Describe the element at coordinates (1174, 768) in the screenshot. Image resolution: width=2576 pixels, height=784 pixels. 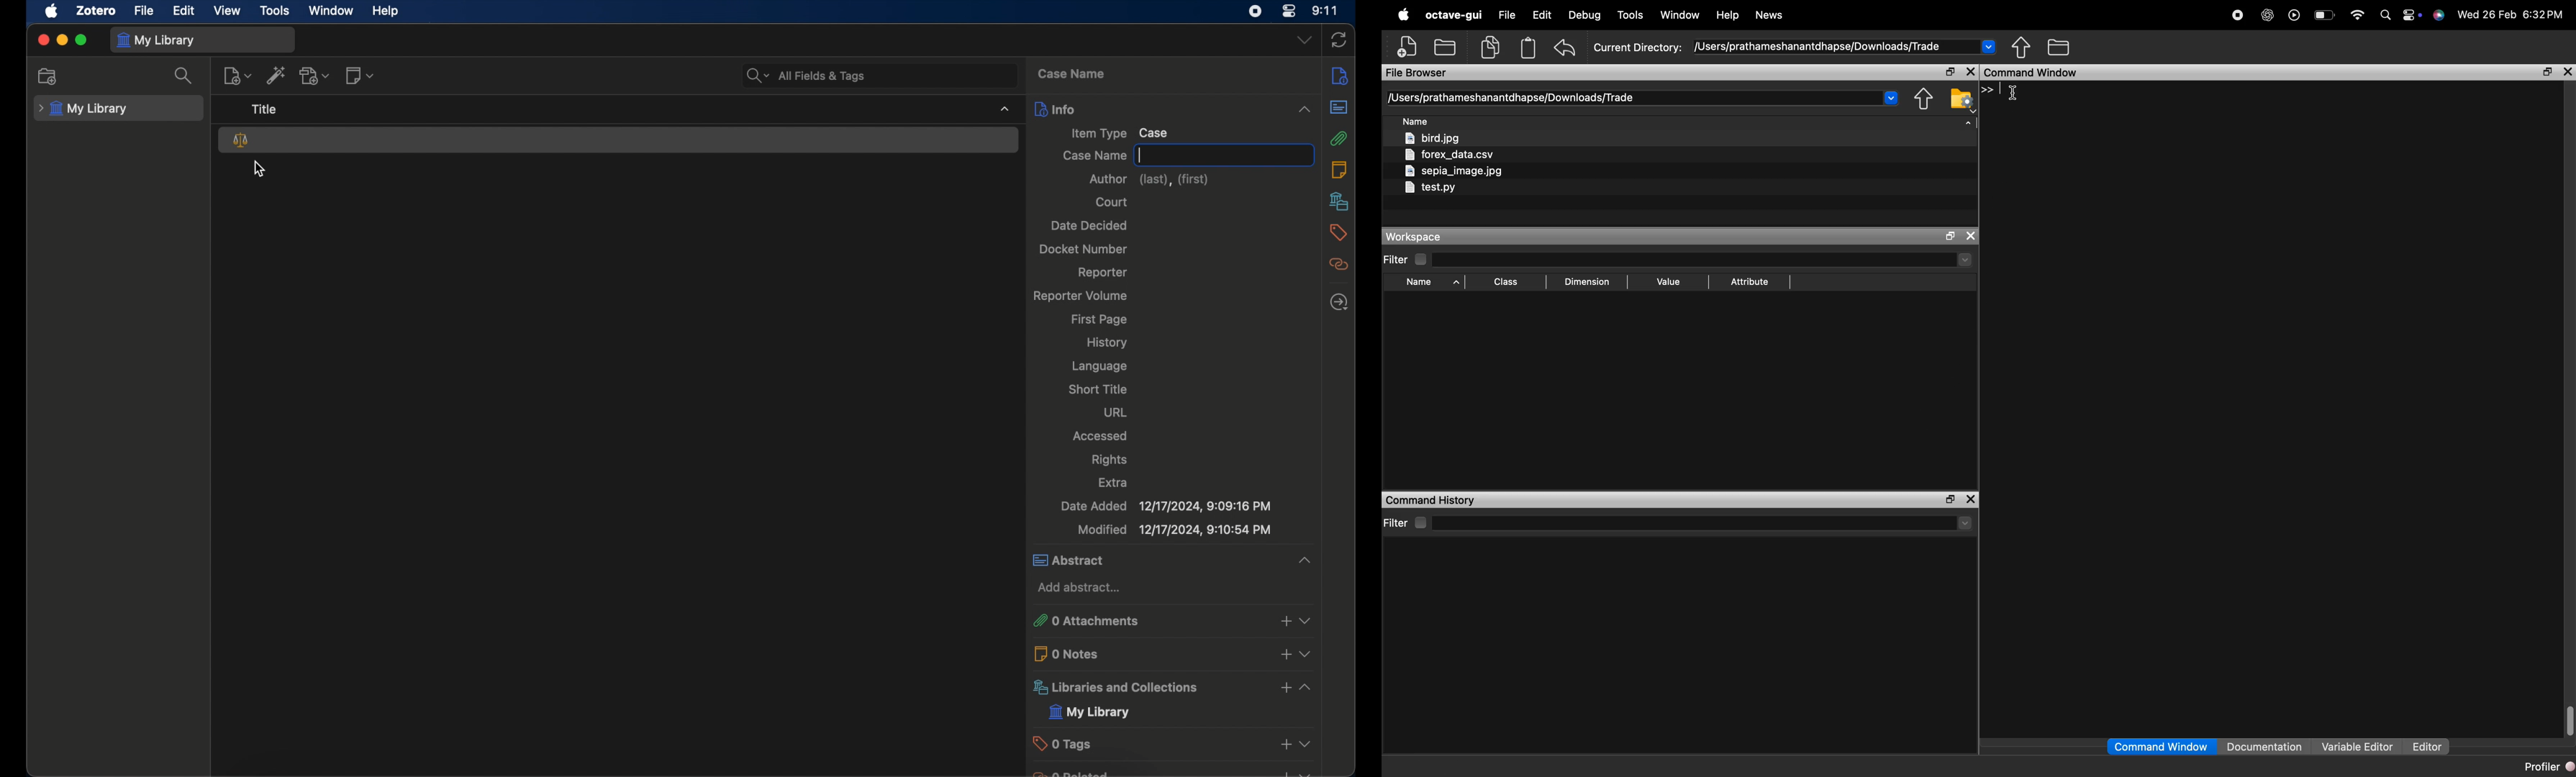
I see `obscure text` at that location.